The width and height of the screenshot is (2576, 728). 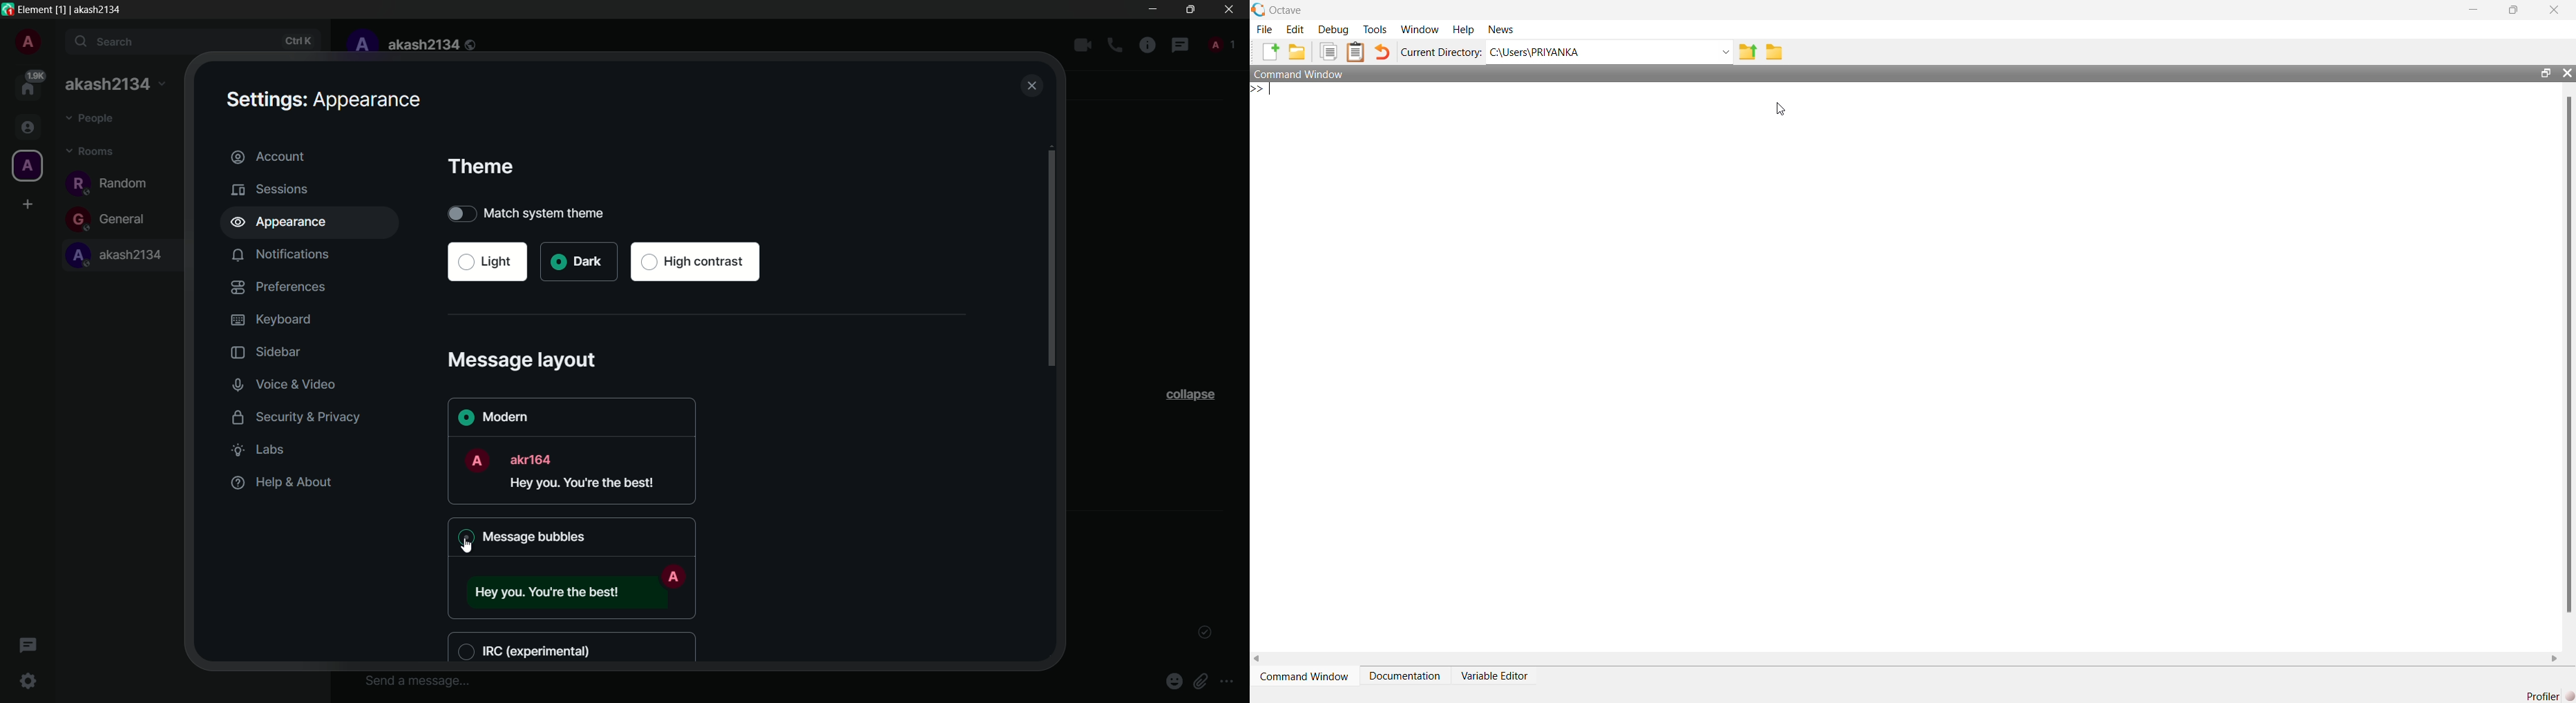 I want to click on create a space, so click(x=29, y=204).